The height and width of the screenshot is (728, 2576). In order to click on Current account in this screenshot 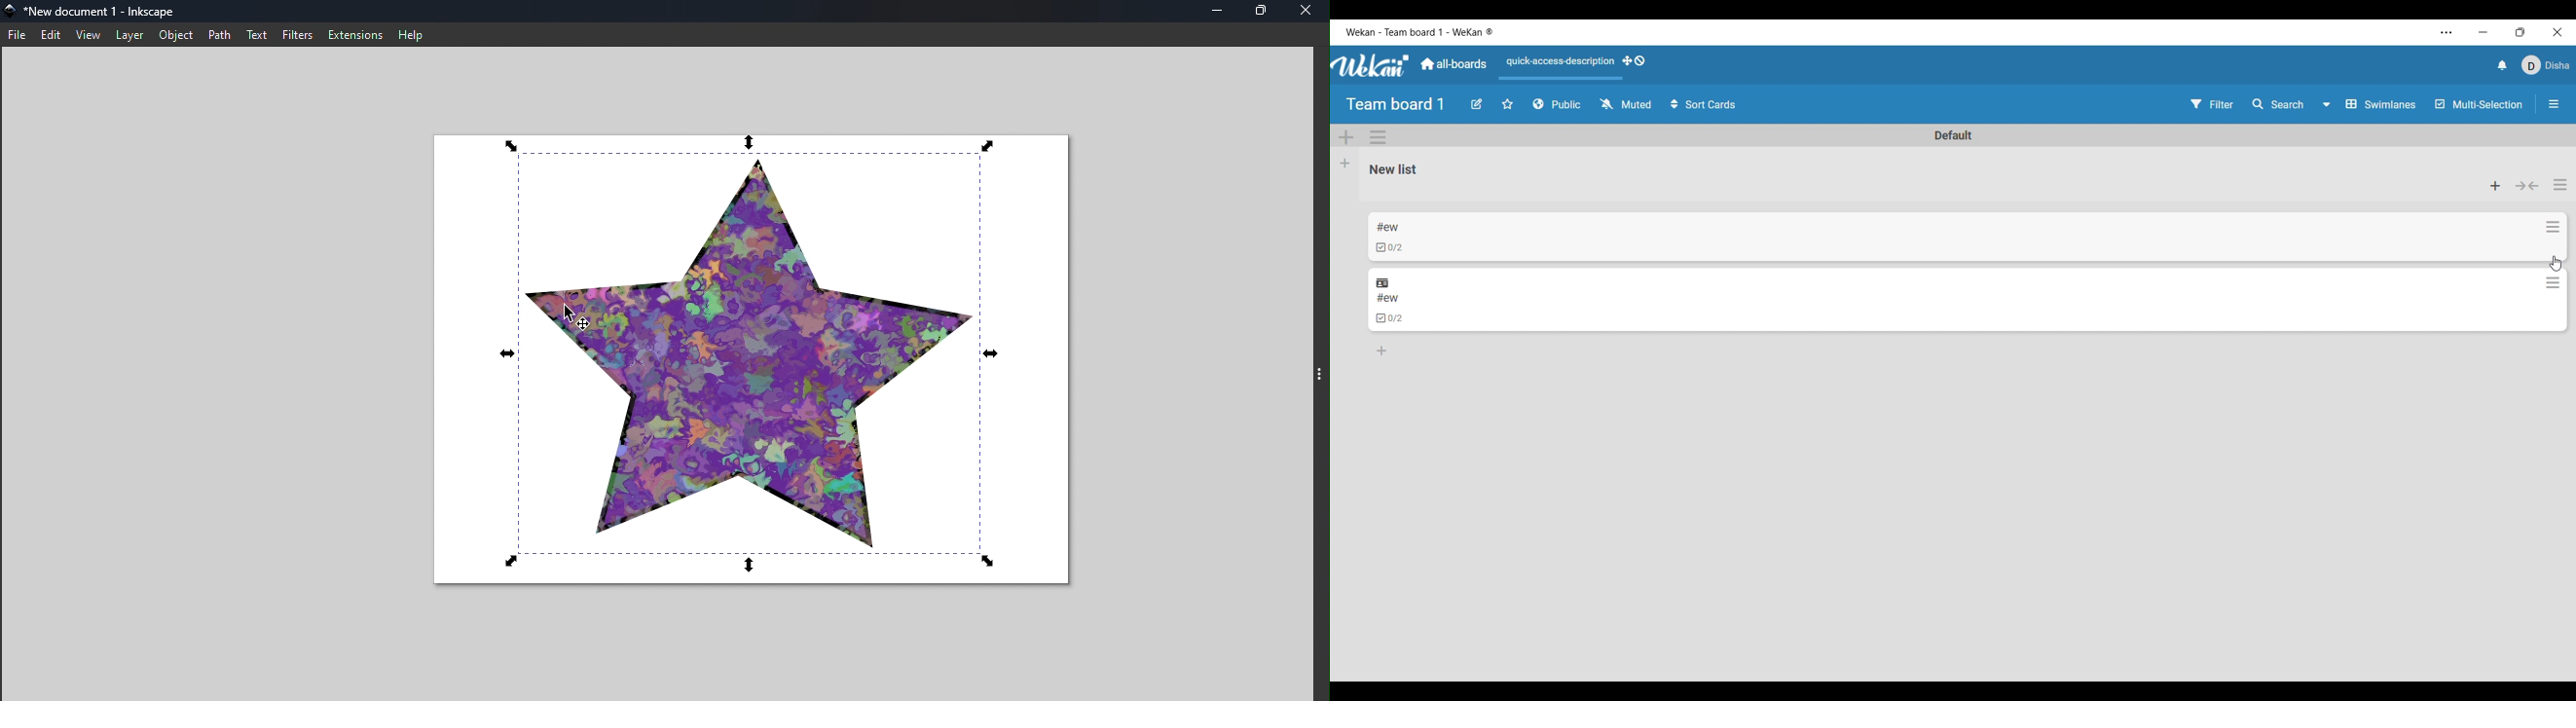, I will do `click(2545, 66)`.